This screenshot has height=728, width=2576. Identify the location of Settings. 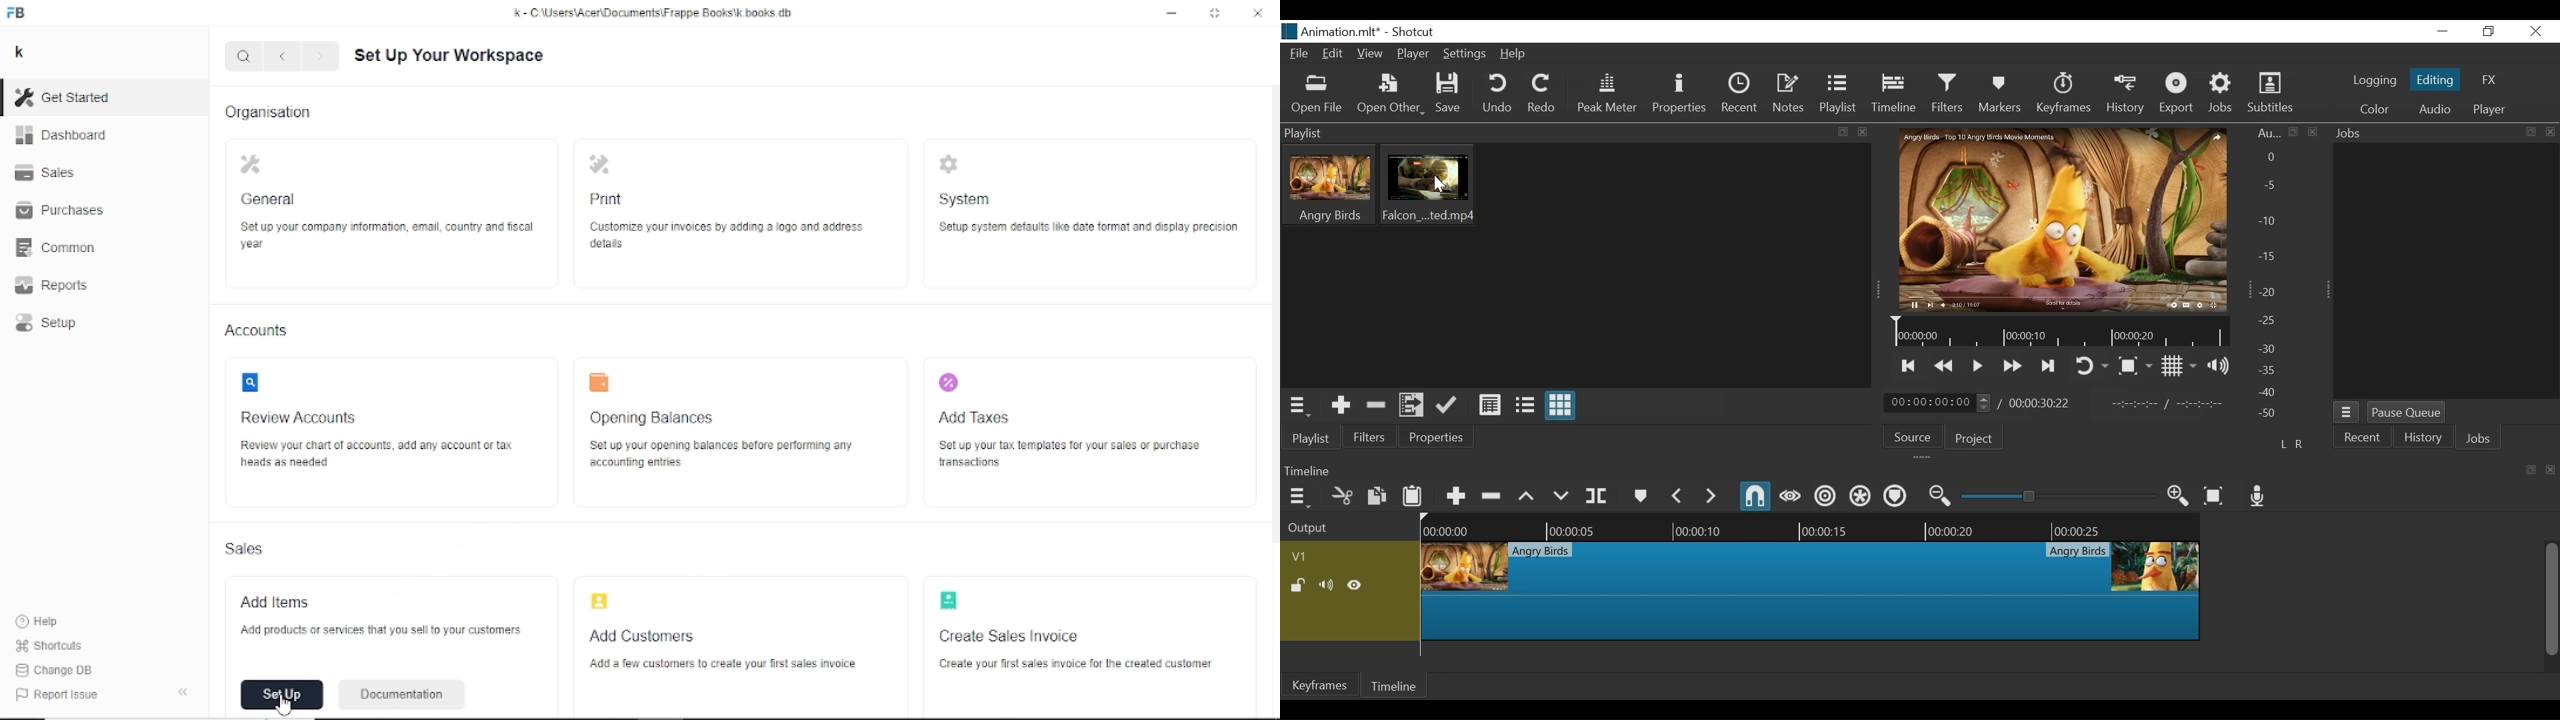
(1463, 53).